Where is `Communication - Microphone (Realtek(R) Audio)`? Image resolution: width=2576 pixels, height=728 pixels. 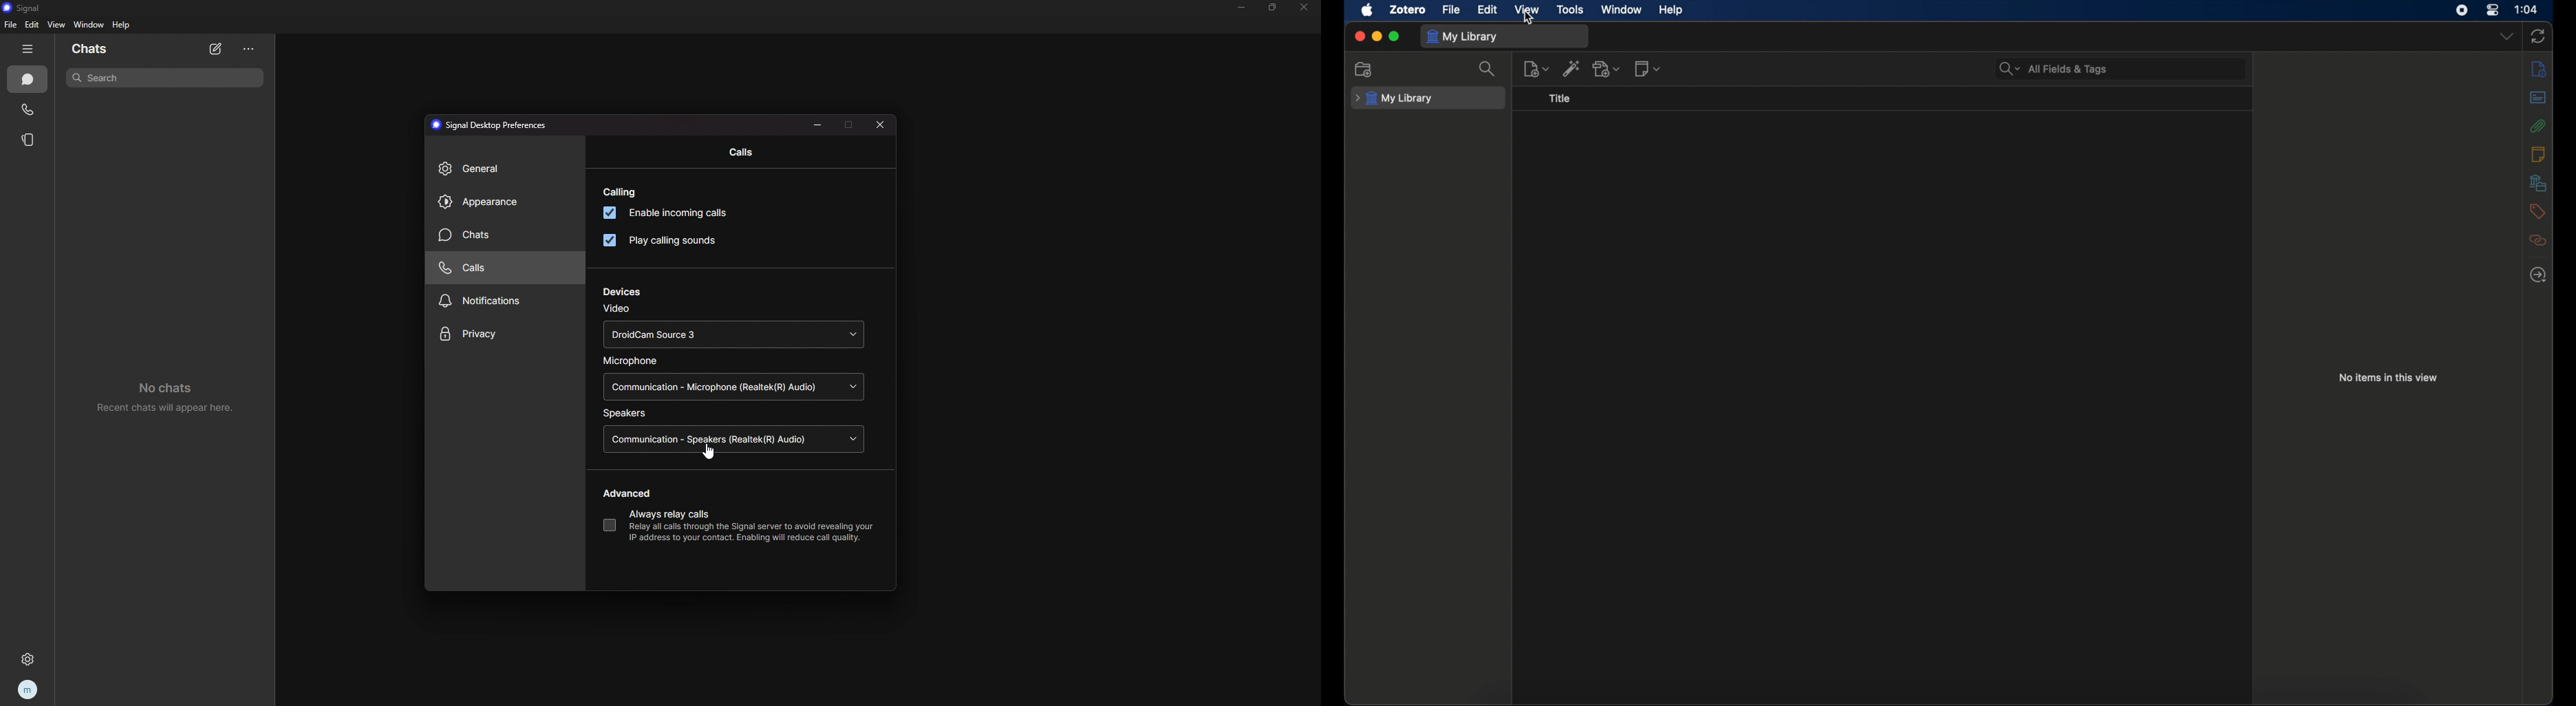 Communication - Microphone (Realtek(R) Audio) is located at coordinates (731, 386).